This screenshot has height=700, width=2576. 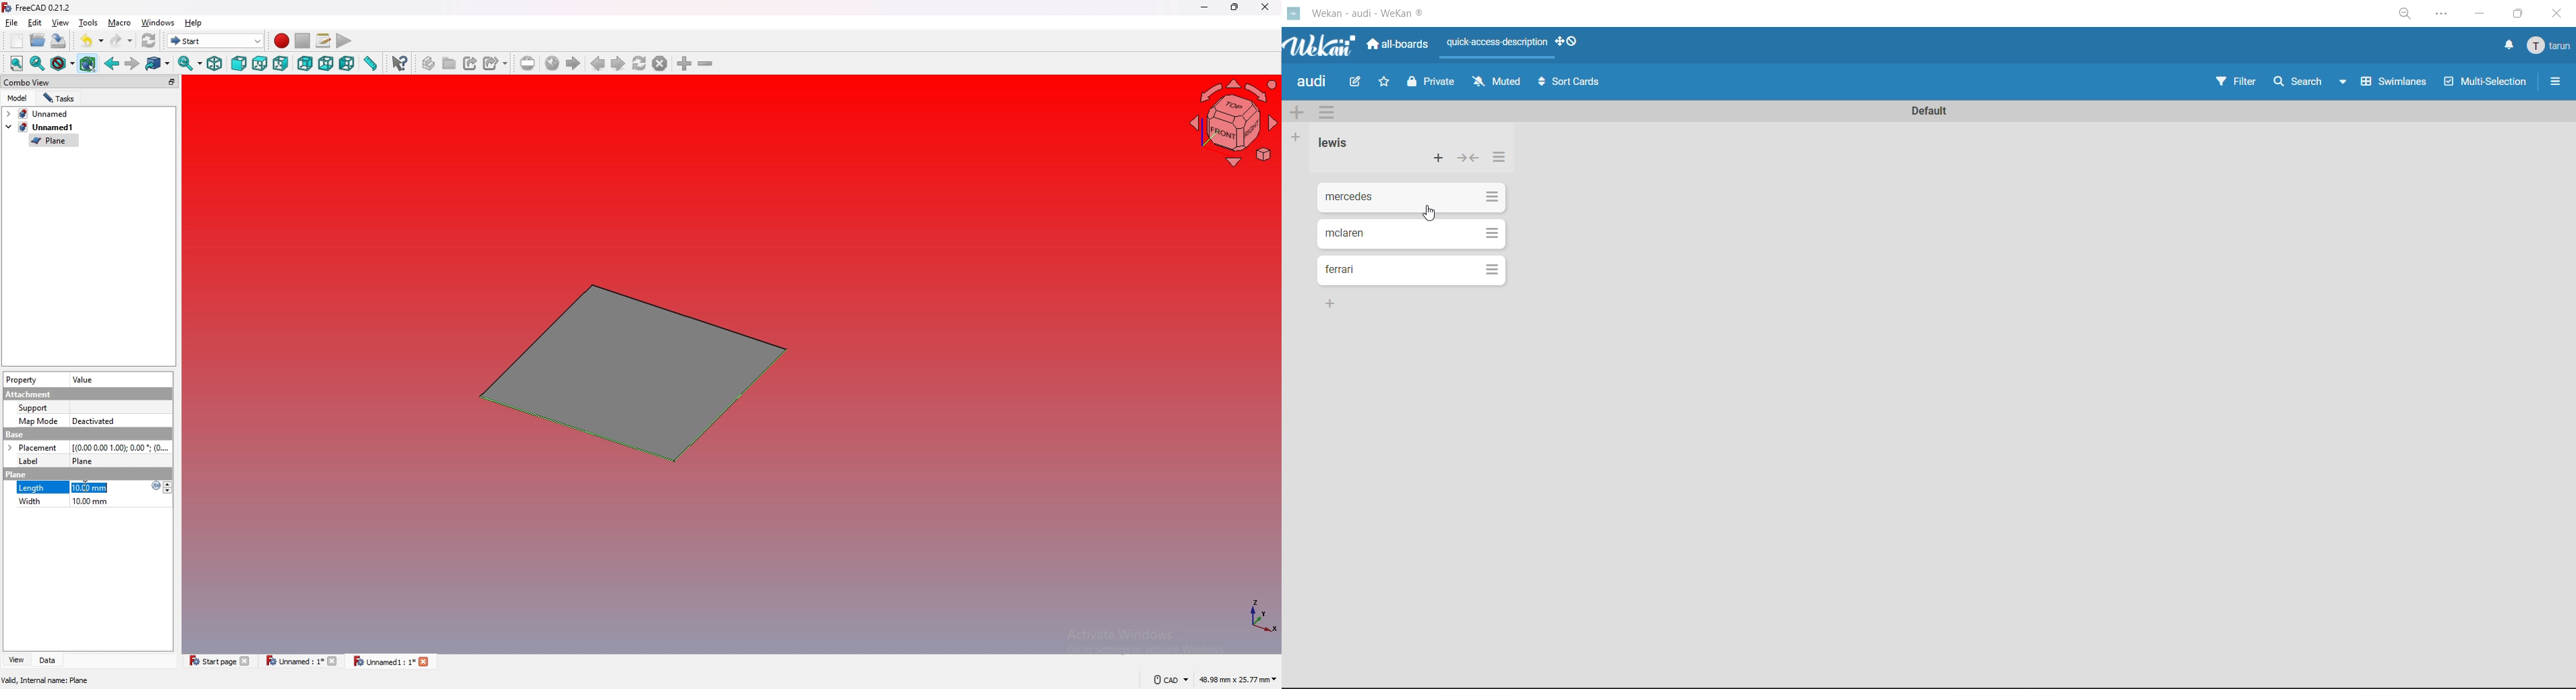 I want to click on maximize, so click(x=2515, y=18).